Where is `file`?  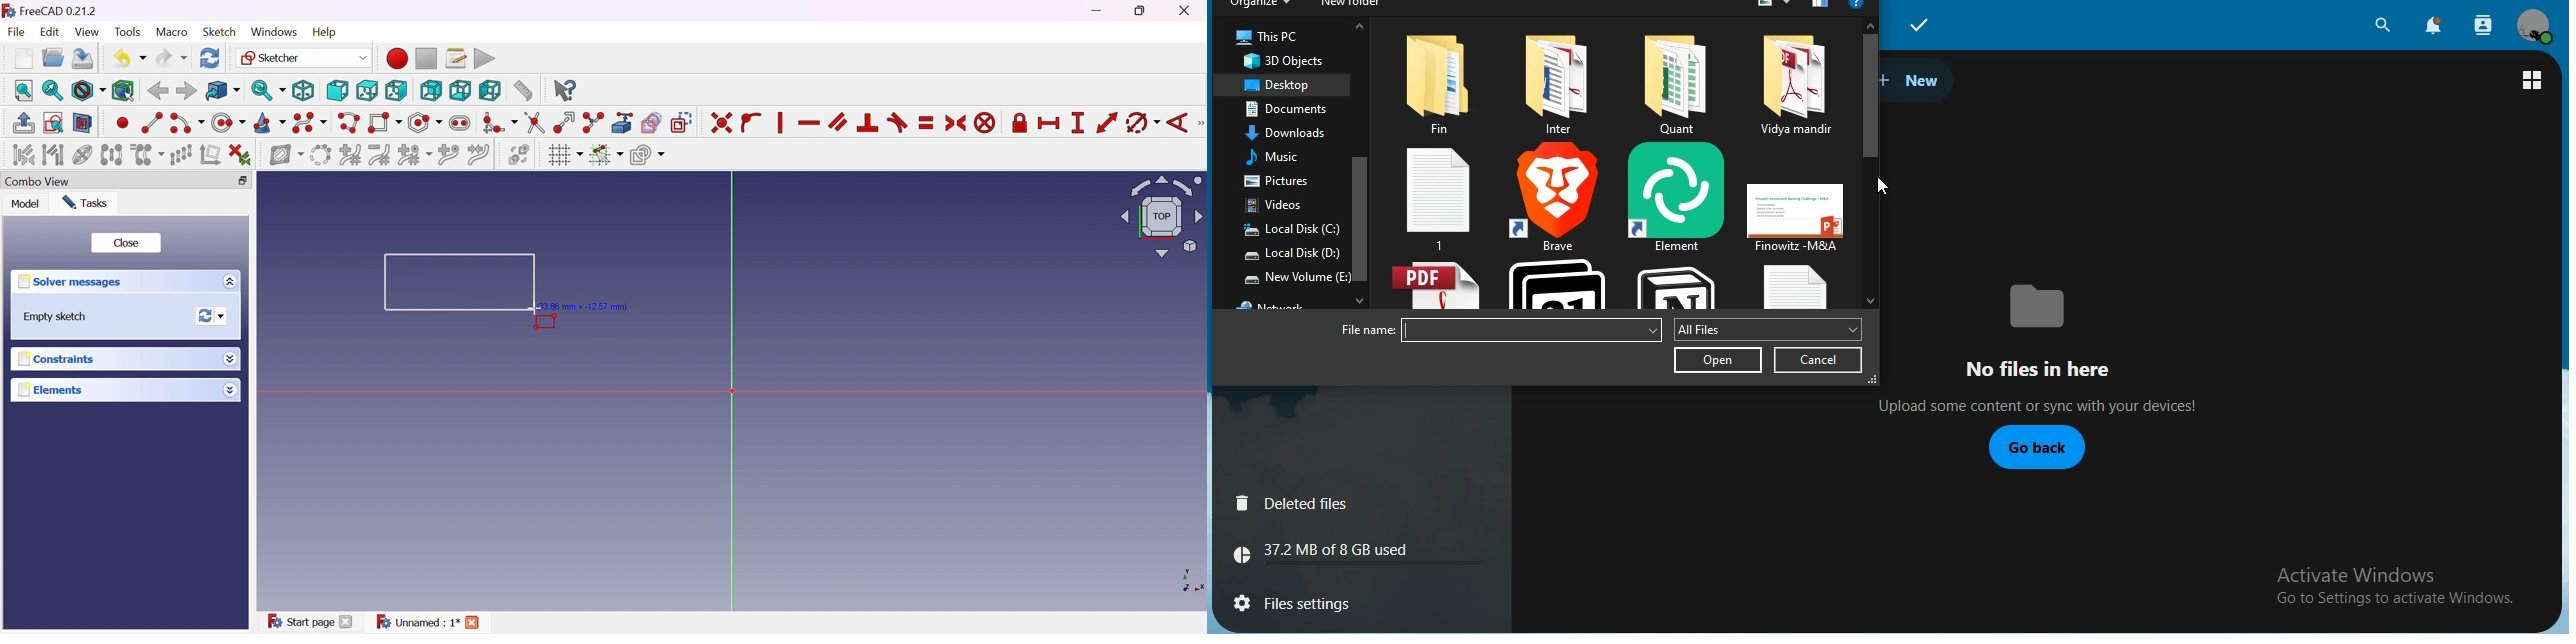 file is located at coordinates (1671, 86).